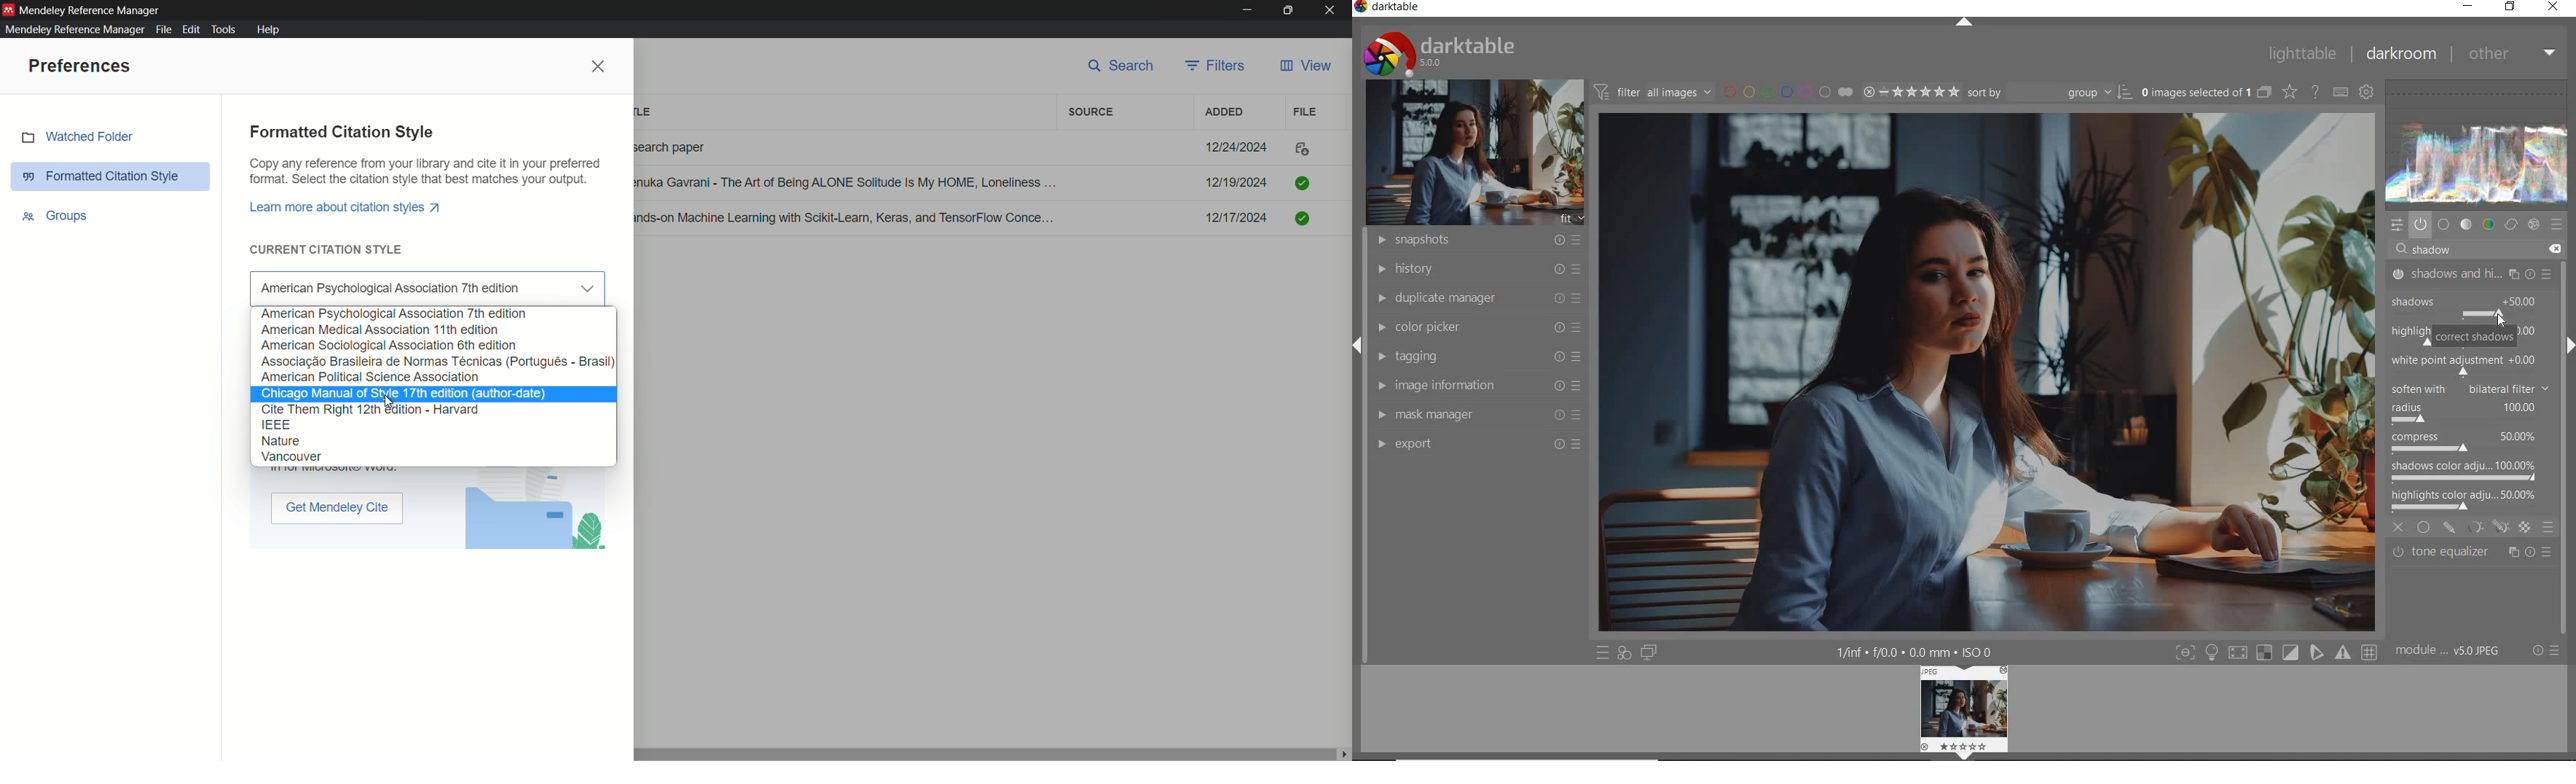 Image resolution: width=2576 pixels, height=784 pixels. I want to click on citation styles, so click(309, 441).